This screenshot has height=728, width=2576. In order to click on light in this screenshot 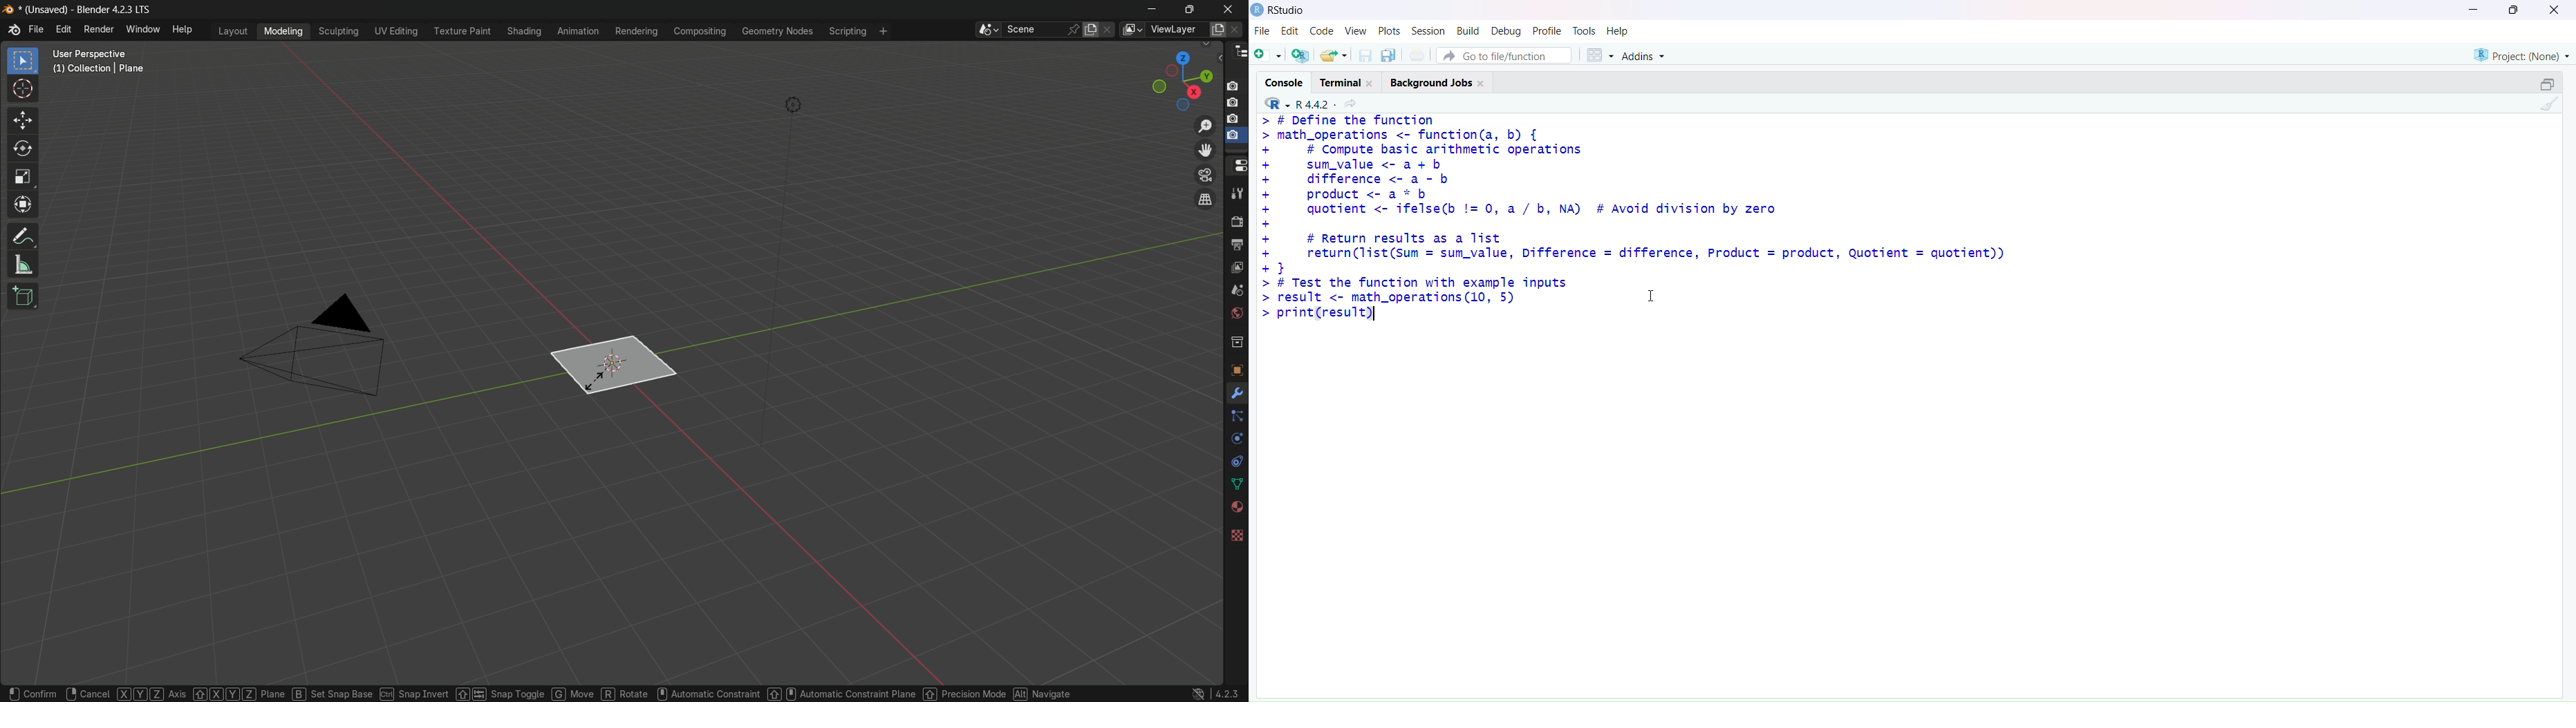, I will do `click(793, 103)`.